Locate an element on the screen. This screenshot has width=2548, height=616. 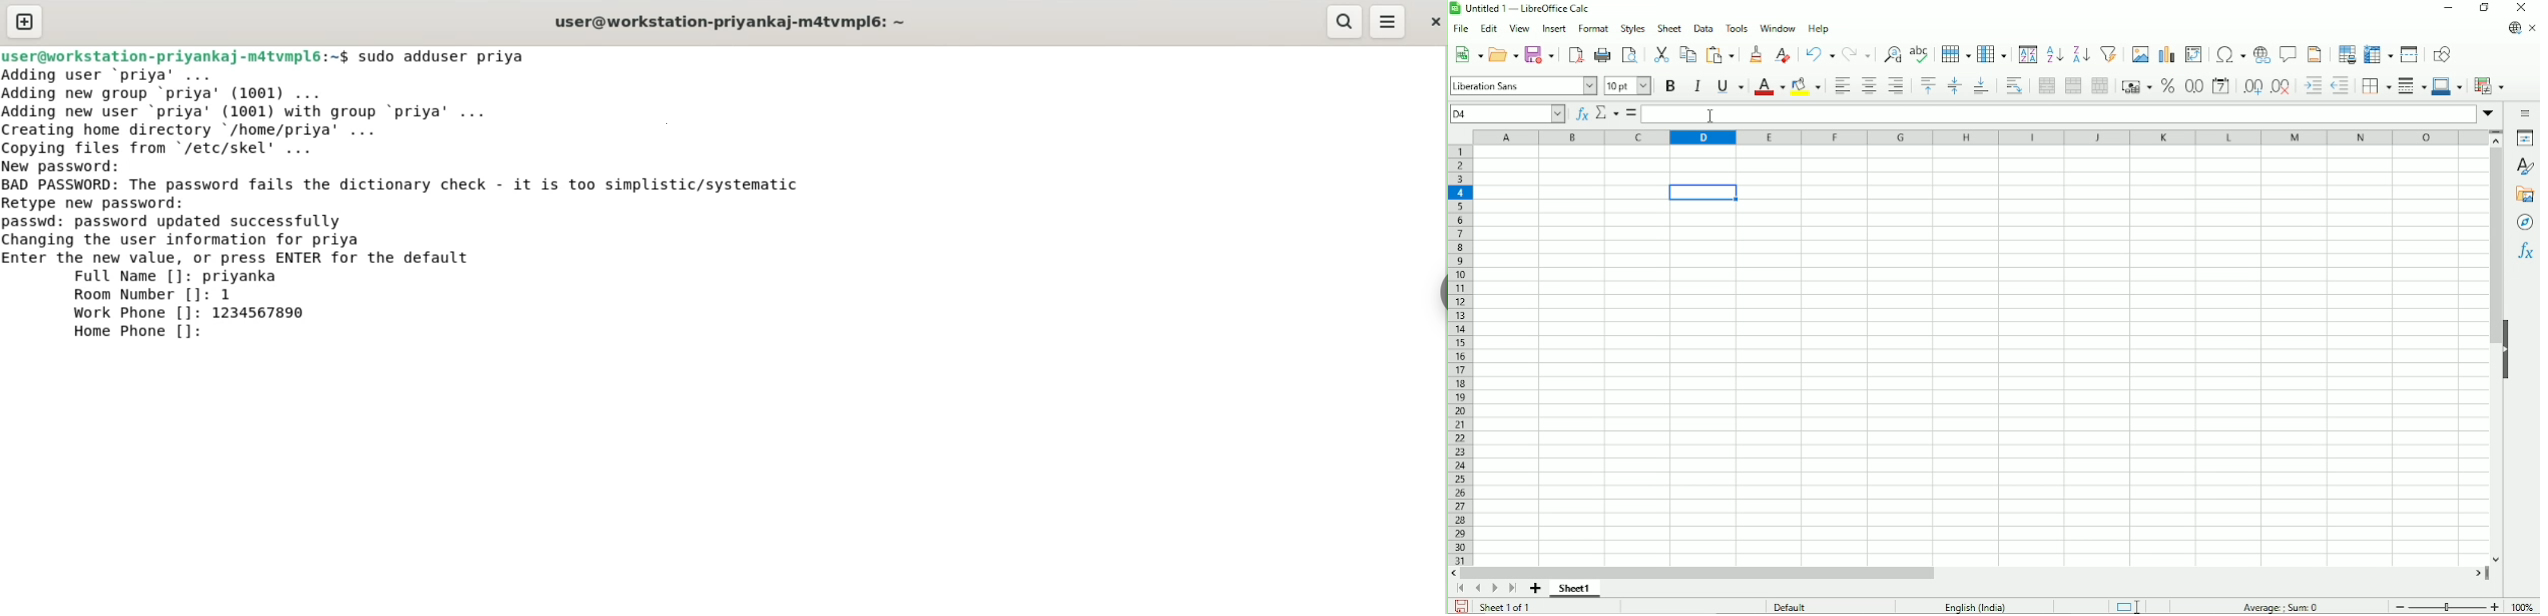
Find and replace is located at coordinates (1892, 54).